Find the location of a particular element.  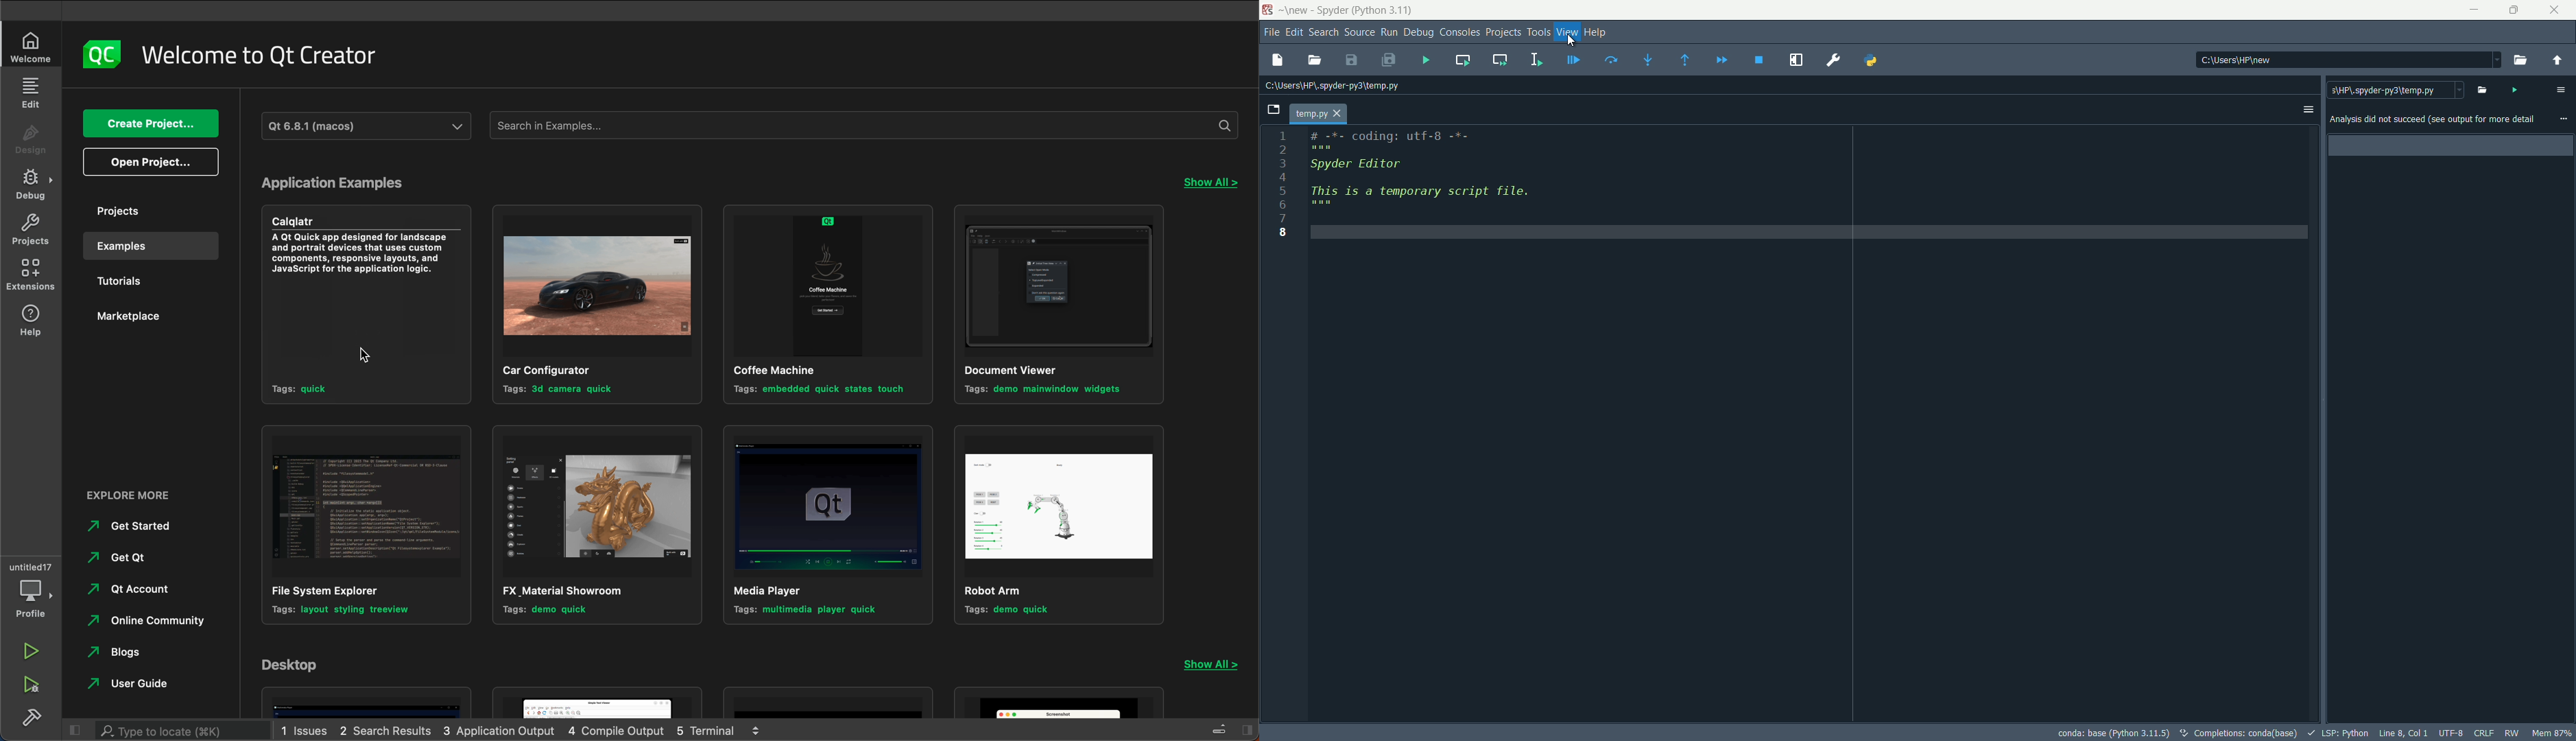

issues is located at coordinates (306, 731).